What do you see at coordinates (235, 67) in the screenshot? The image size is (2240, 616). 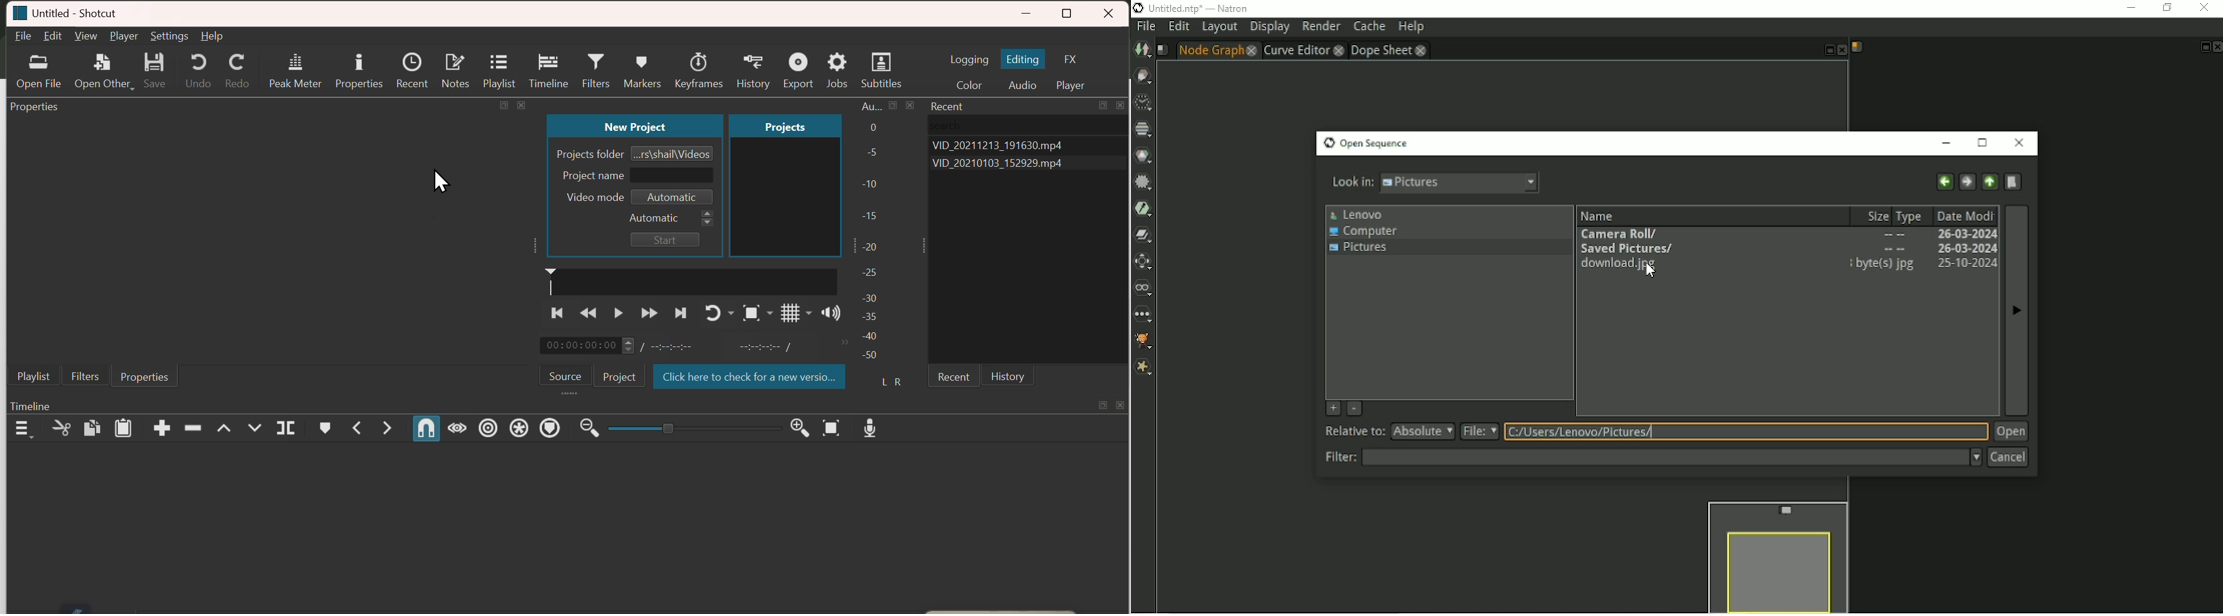 I see `Redo` at bounding box center [235, 67].